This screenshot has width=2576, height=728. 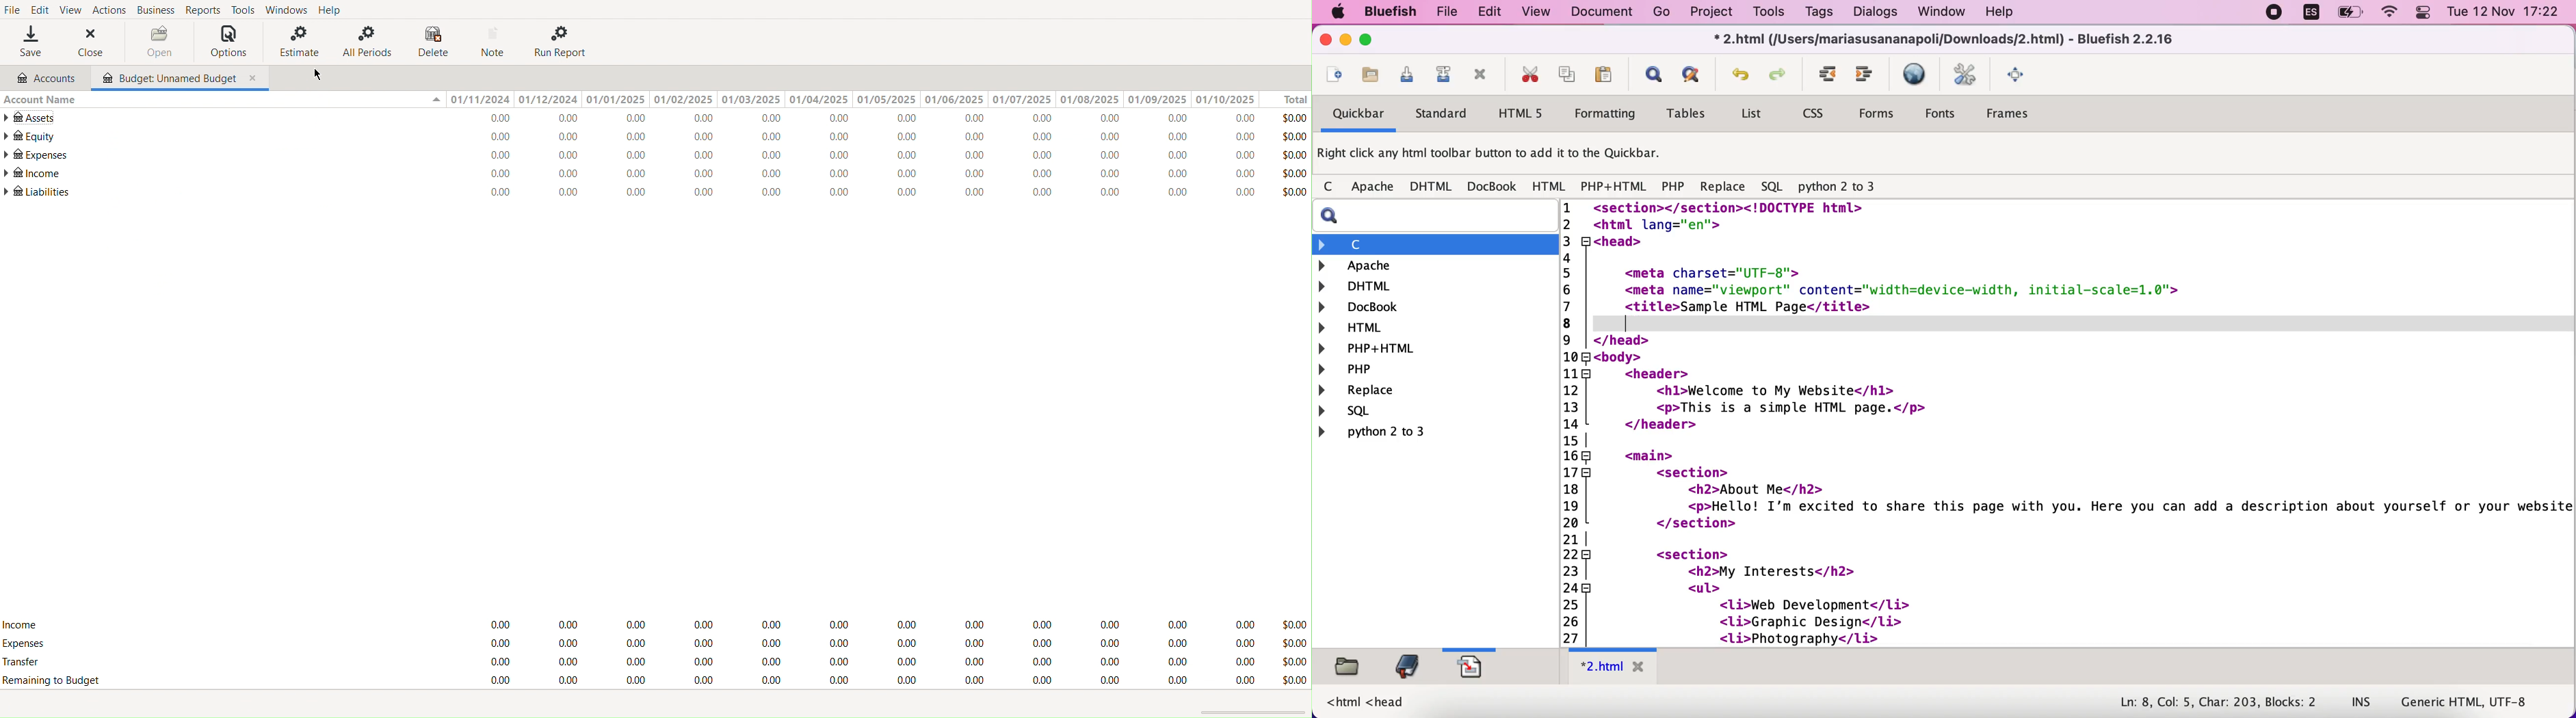 I want to click on view, so click(x=1536, y=14).